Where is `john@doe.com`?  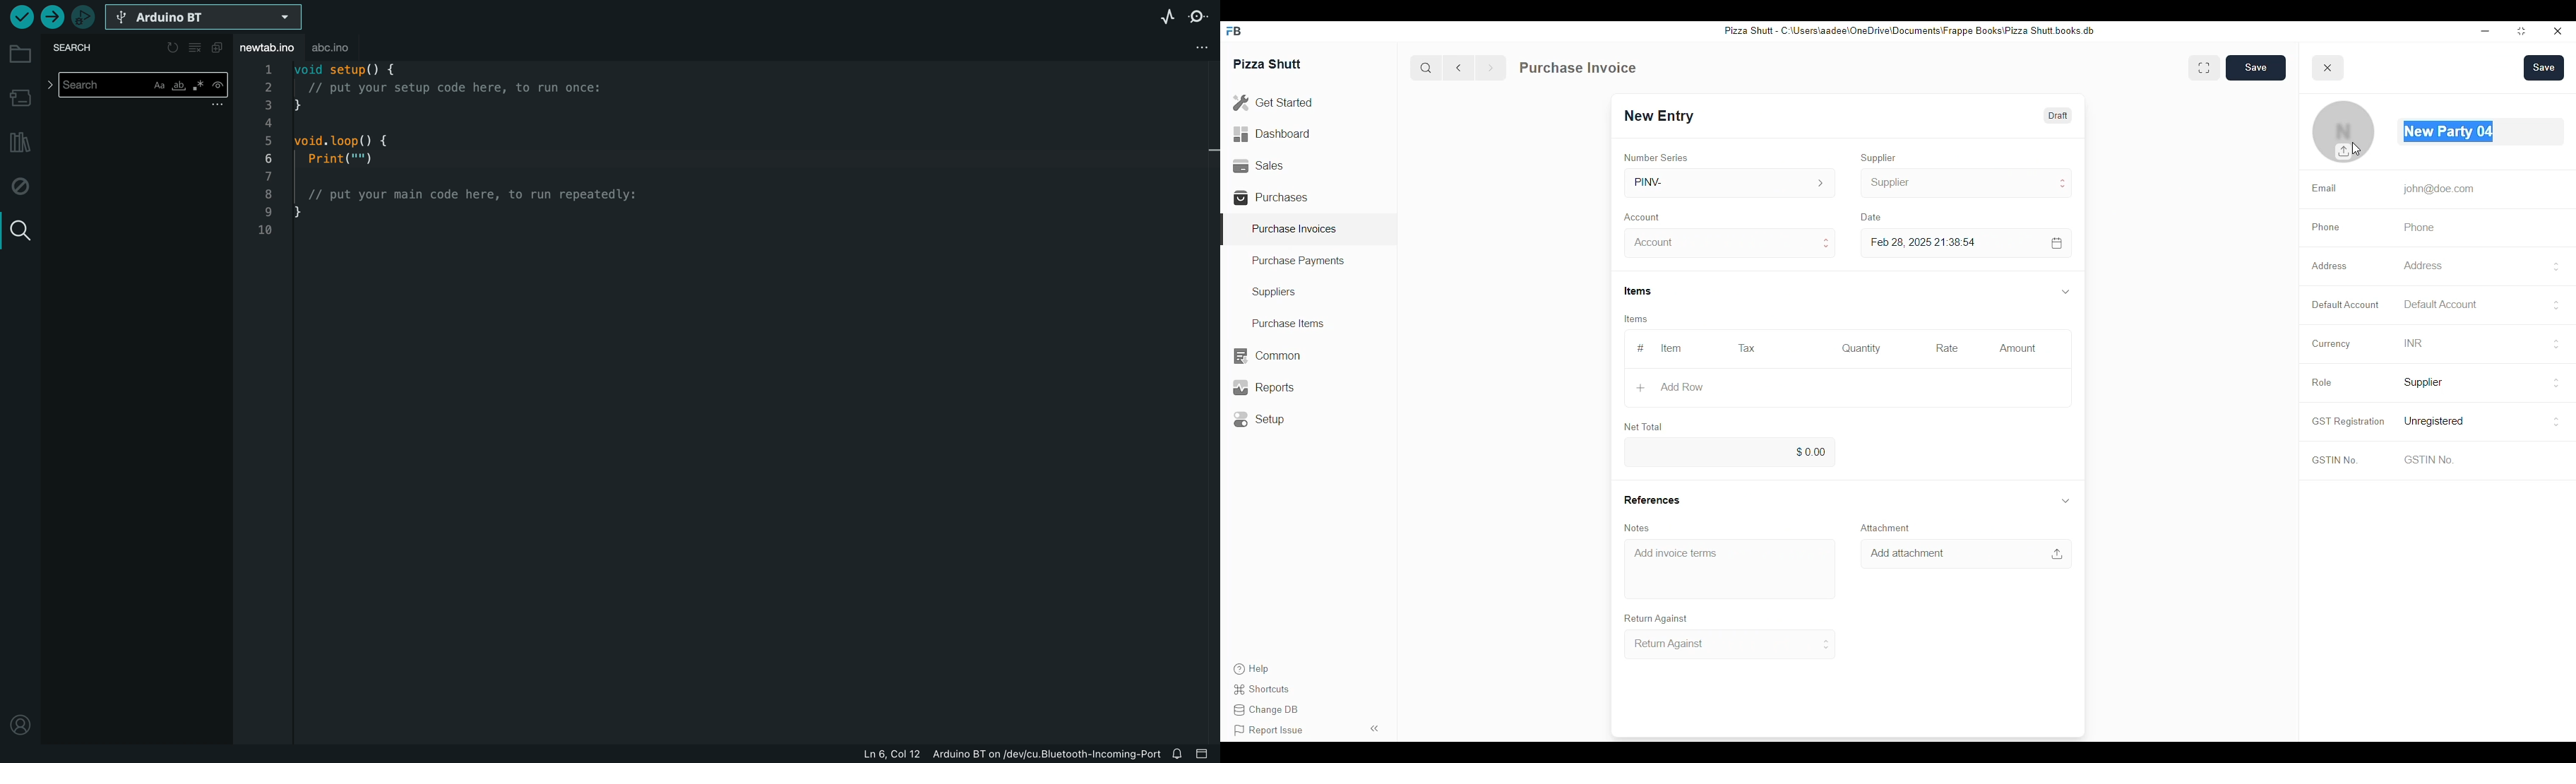 john@doe.com is located at coordinates (2437, 189).